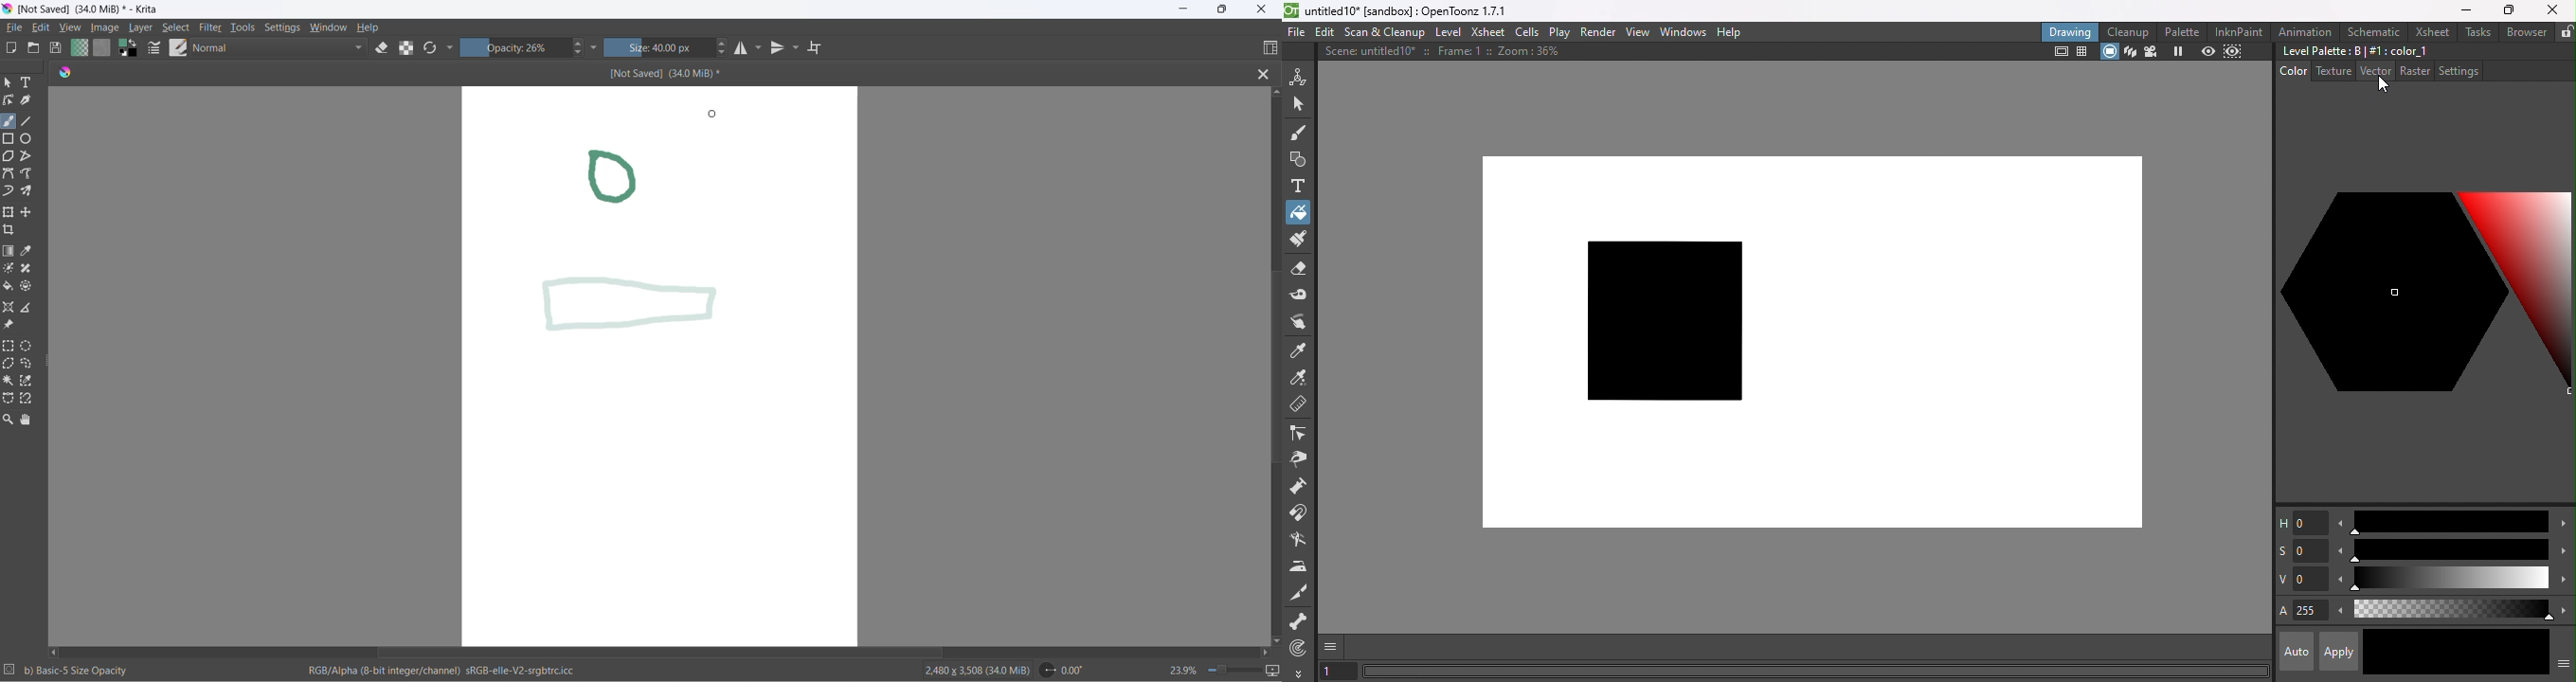 The height and width of the screenshot is (700, 2576). I want to click on horizontal scroll bar, so click(1816, 672).